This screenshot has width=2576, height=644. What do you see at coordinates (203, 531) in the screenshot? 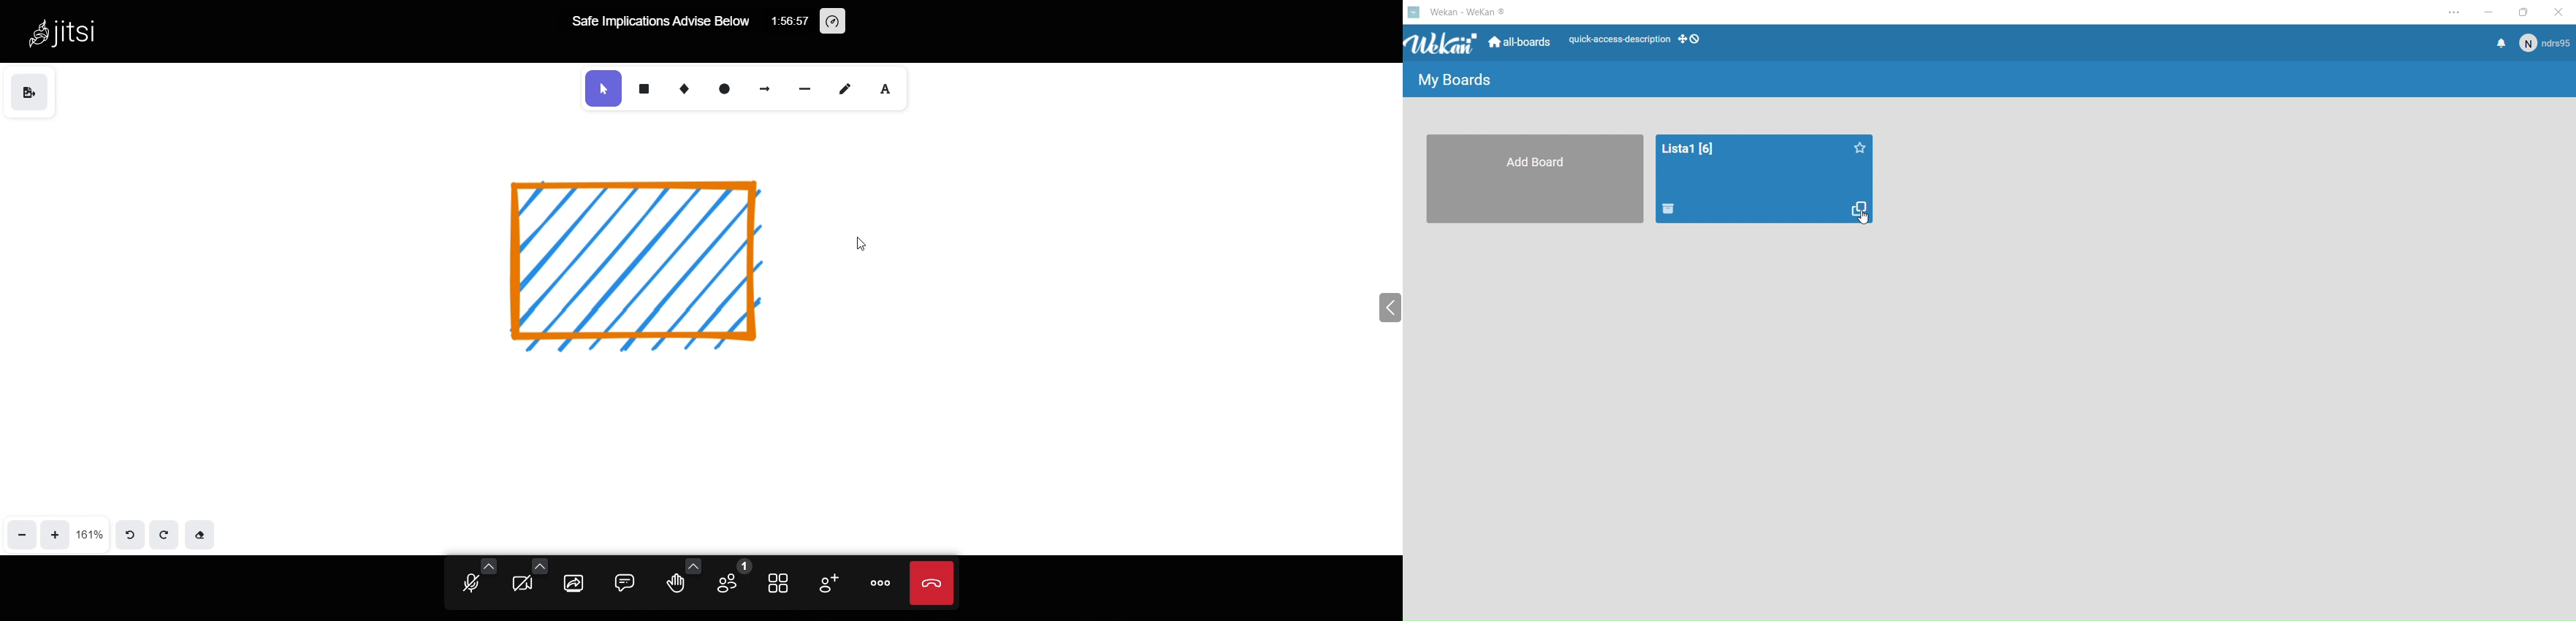
I see `eraser` at bounding box center [203, 531].